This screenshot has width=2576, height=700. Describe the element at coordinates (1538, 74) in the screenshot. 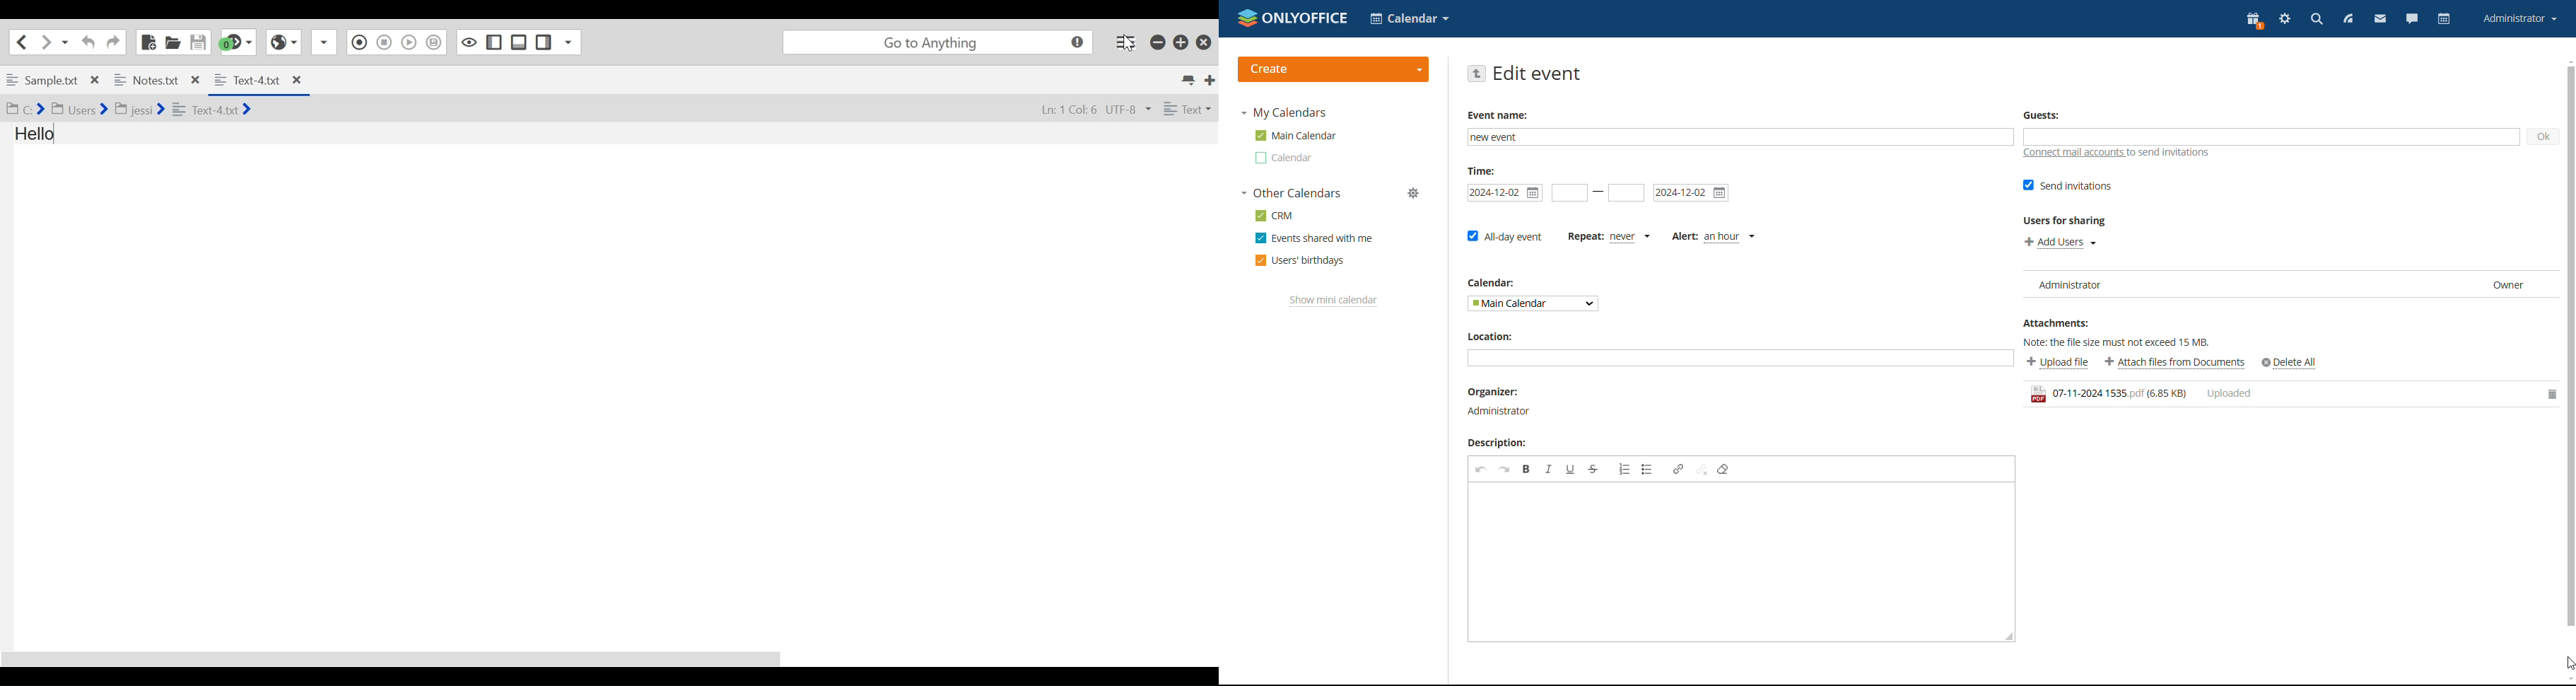

I see `edit event` at that location.